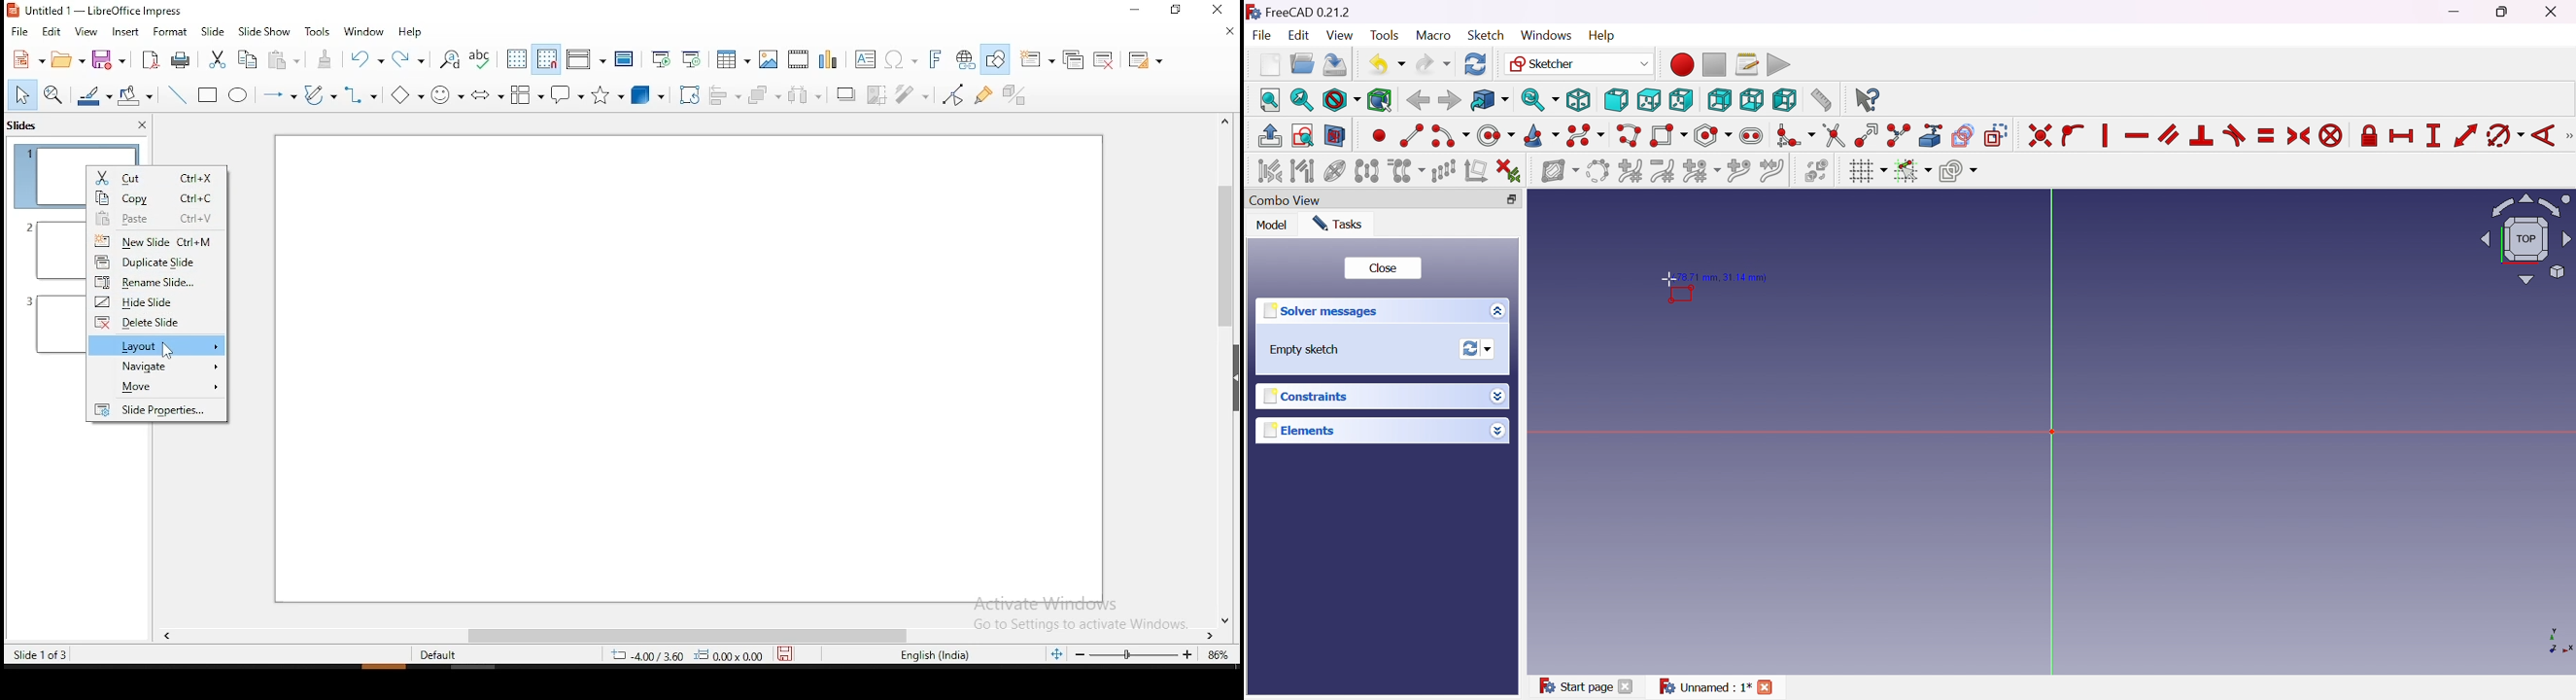 The image size is (2576, 700). Describe the element at coordinates (1298, 10) in the screenshot. I see `FreeCAD 0.21.2` at that location.